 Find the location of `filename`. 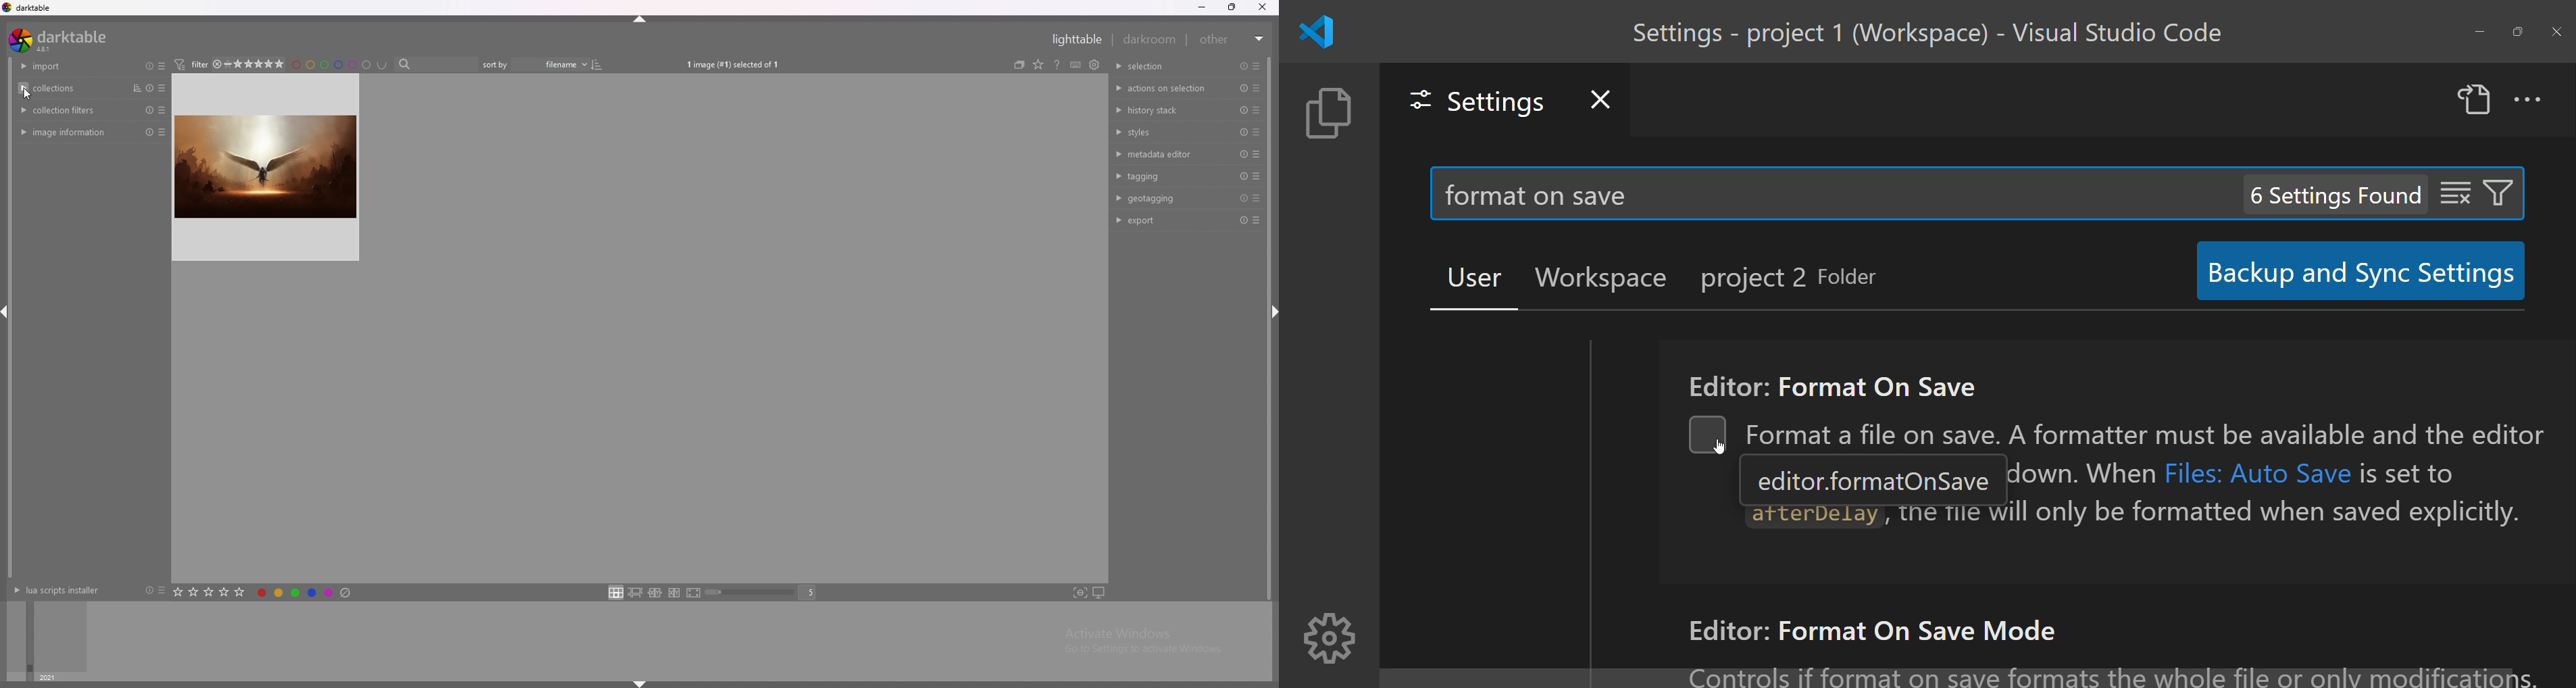

filename is located at coordinates (556, 64).